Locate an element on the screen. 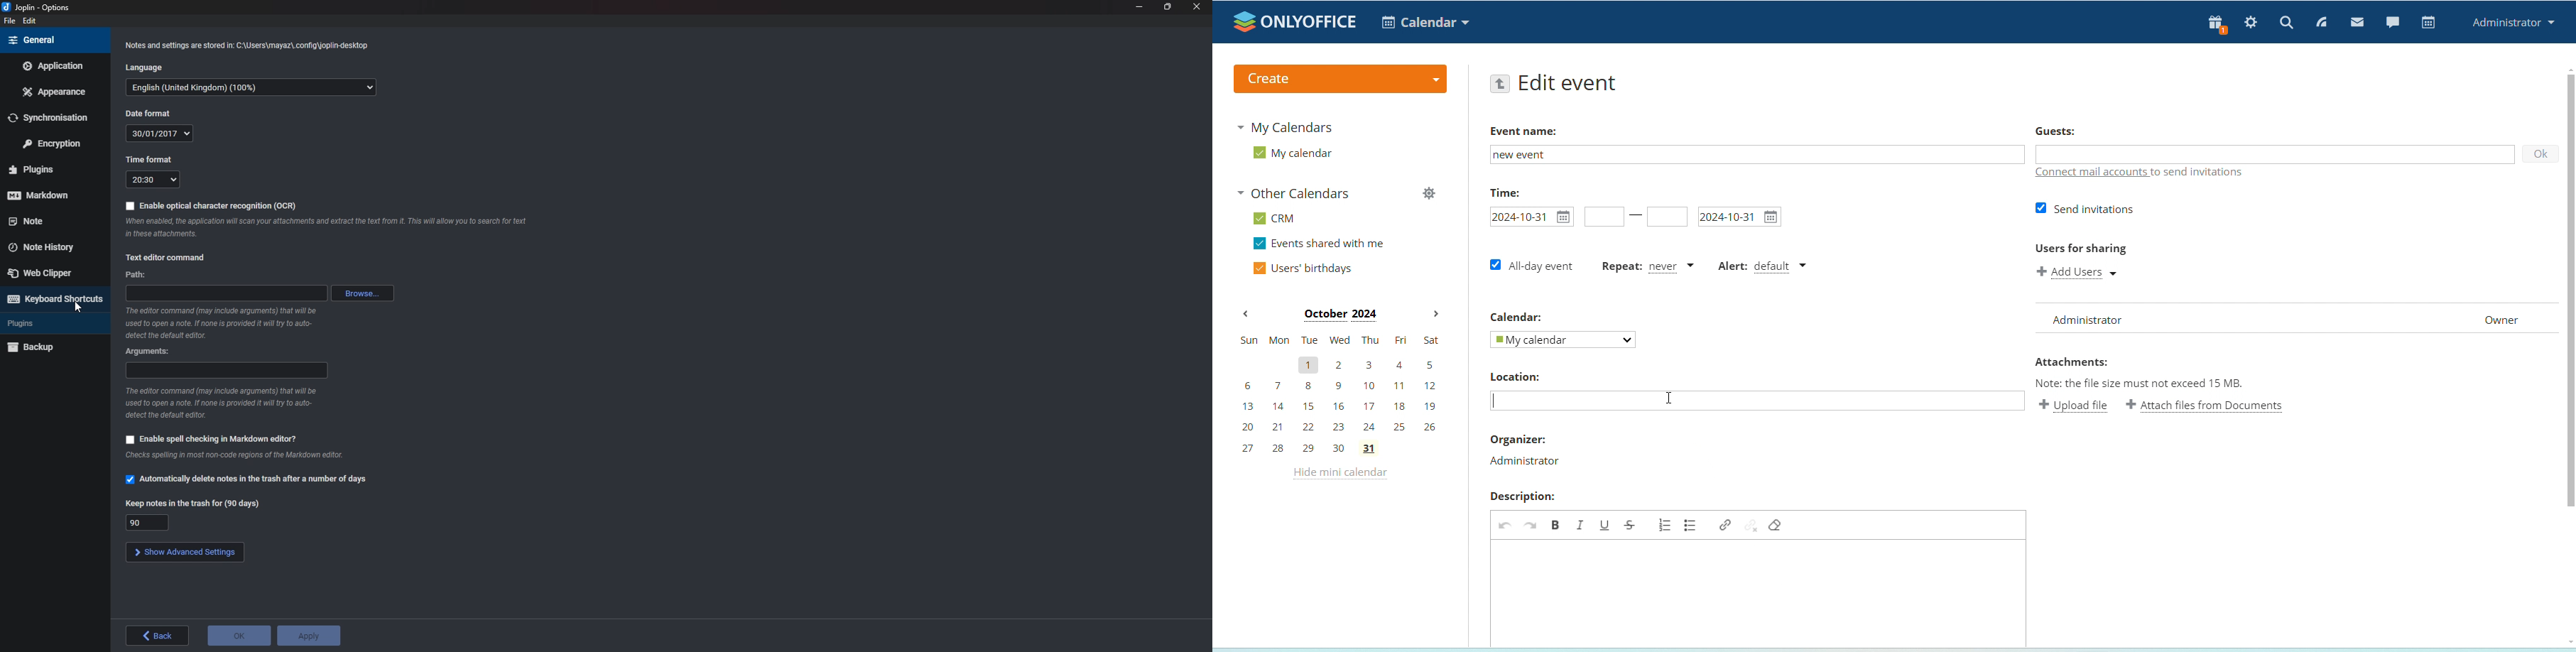 The width and height of the screenshot is (2576, 672). edit is located at coordinates (30, 21).